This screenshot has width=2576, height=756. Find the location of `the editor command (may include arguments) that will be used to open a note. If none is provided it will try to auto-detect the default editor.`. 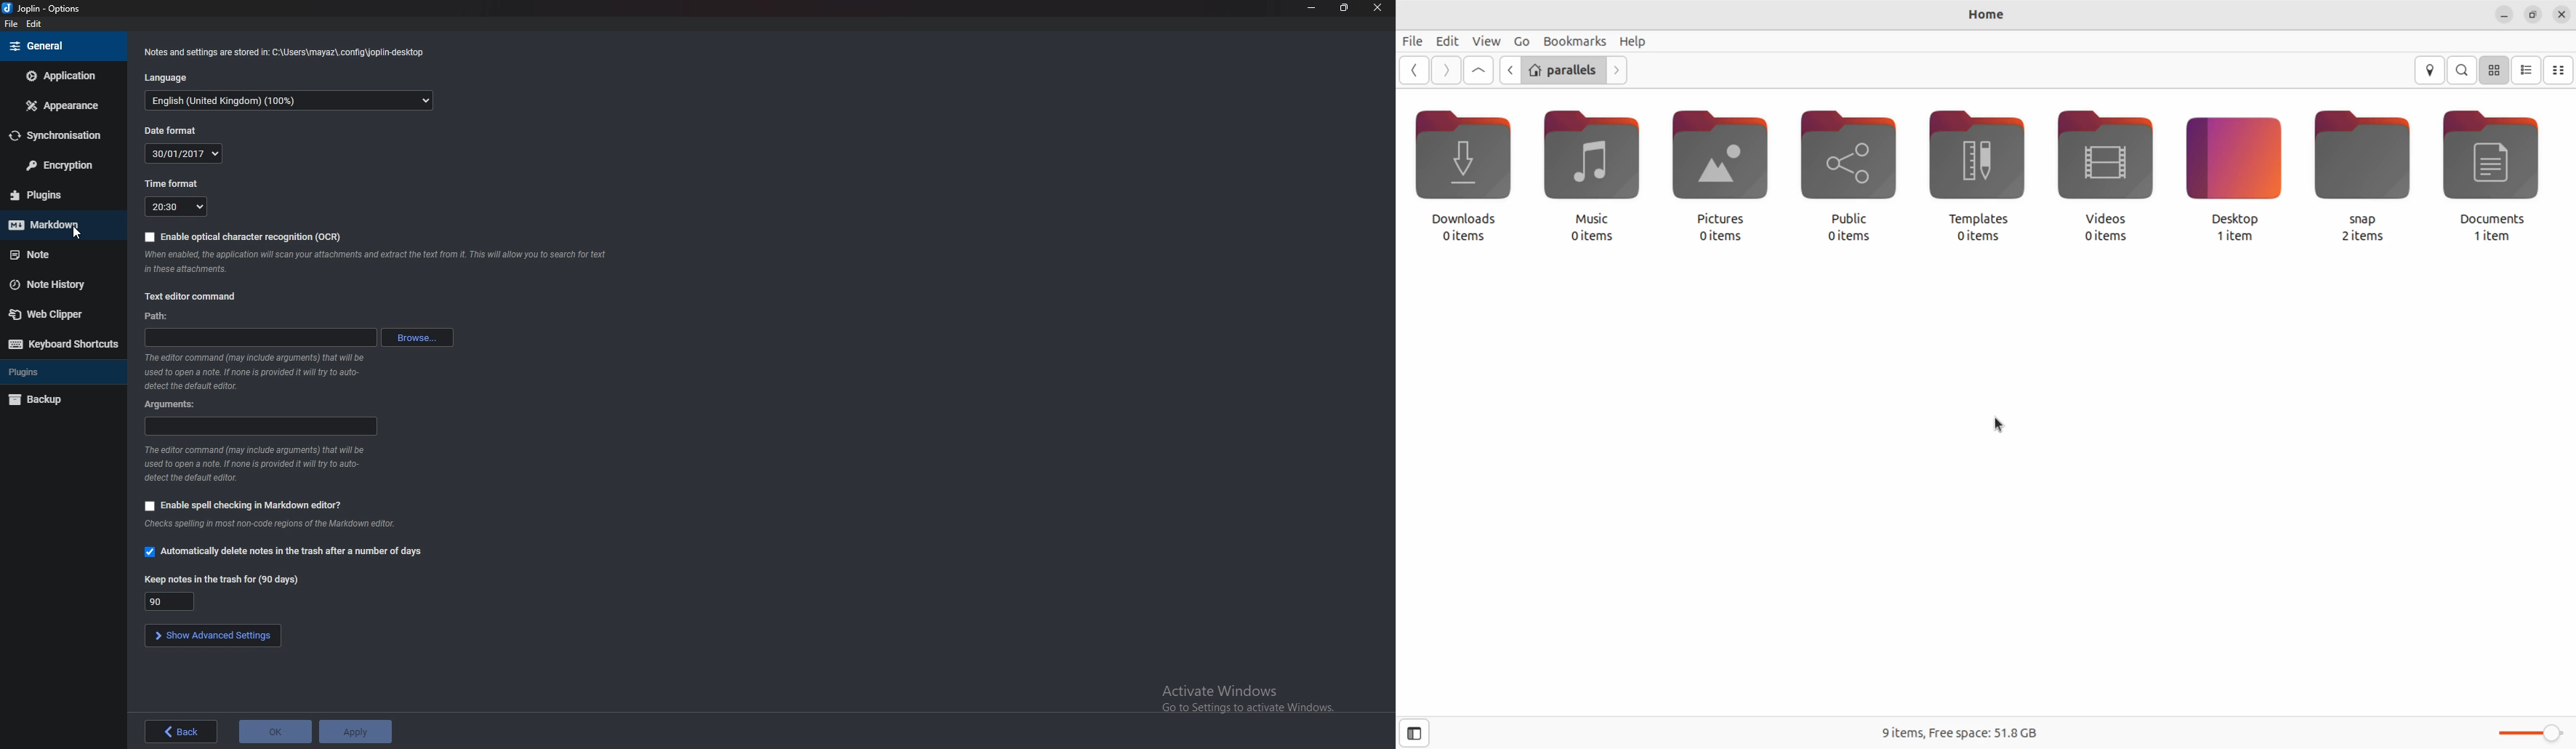

the editor command (may include arguments) that will be used to open a note. If none is provided it will try to auto-detect the default editor. is located at coordinates (281, 372).